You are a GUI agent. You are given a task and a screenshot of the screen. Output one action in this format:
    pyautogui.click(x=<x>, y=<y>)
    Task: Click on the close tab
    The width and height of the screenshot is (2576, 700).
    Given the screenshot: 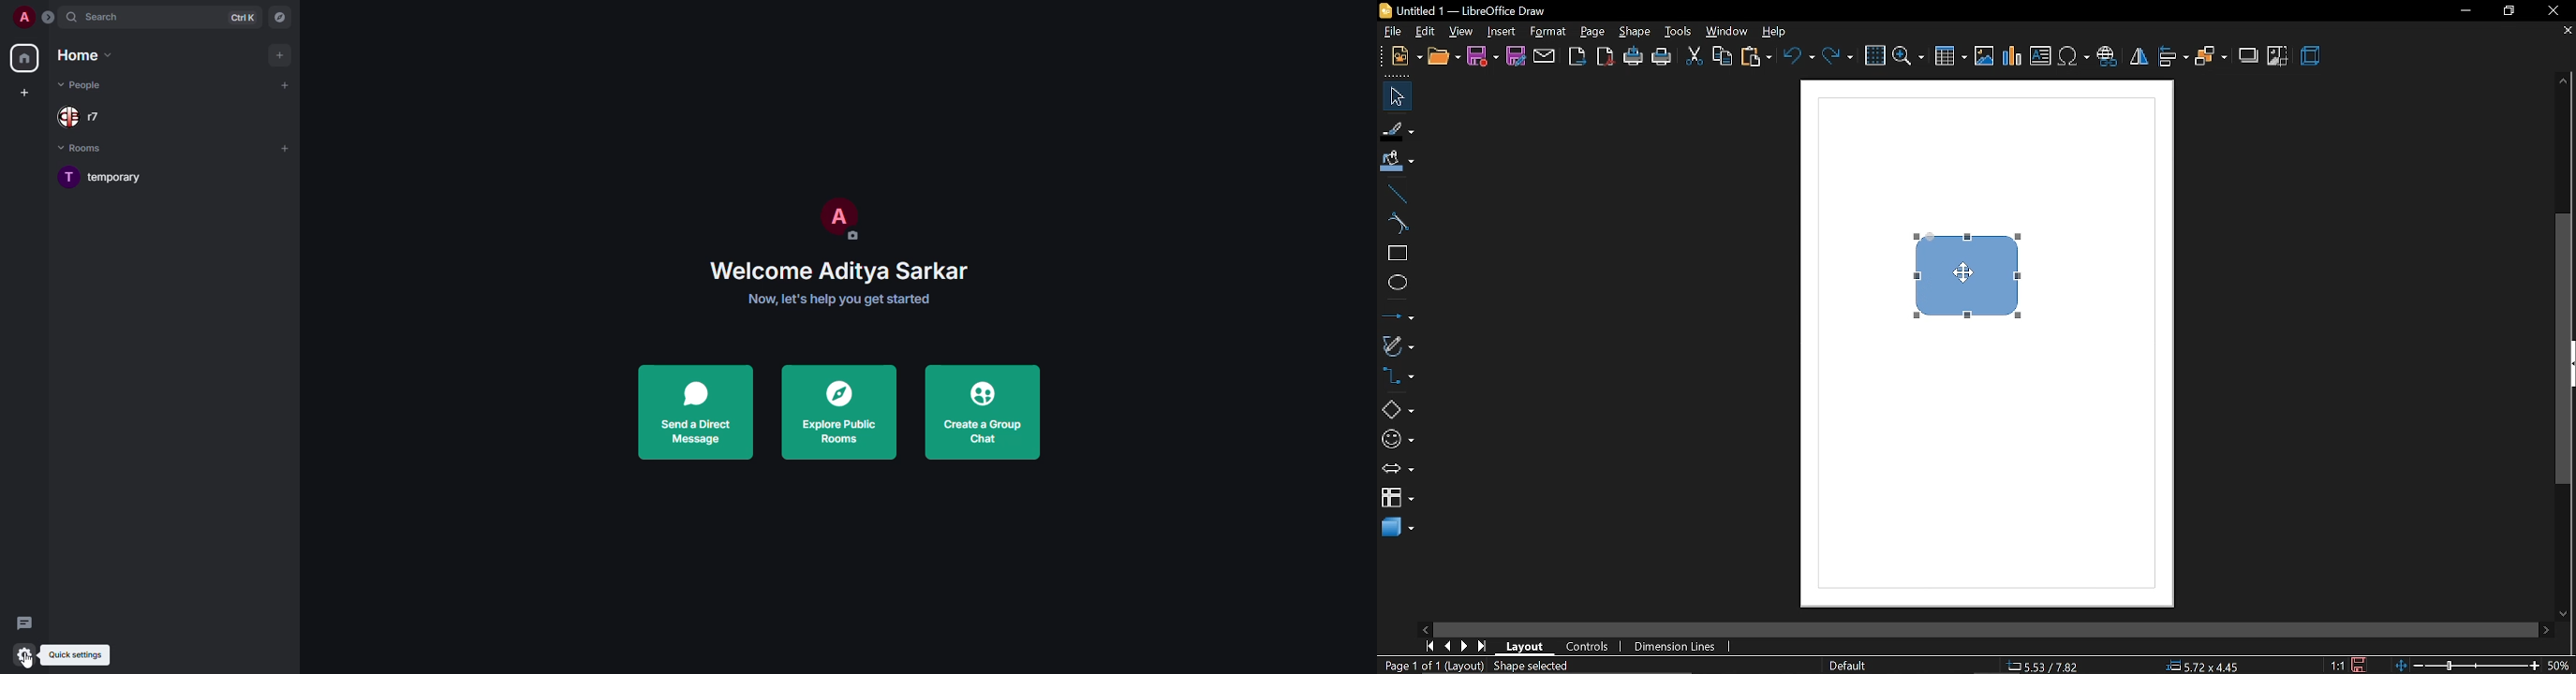 What is the action you would take?
    pyautogui.click(x=2566, y=32)
    